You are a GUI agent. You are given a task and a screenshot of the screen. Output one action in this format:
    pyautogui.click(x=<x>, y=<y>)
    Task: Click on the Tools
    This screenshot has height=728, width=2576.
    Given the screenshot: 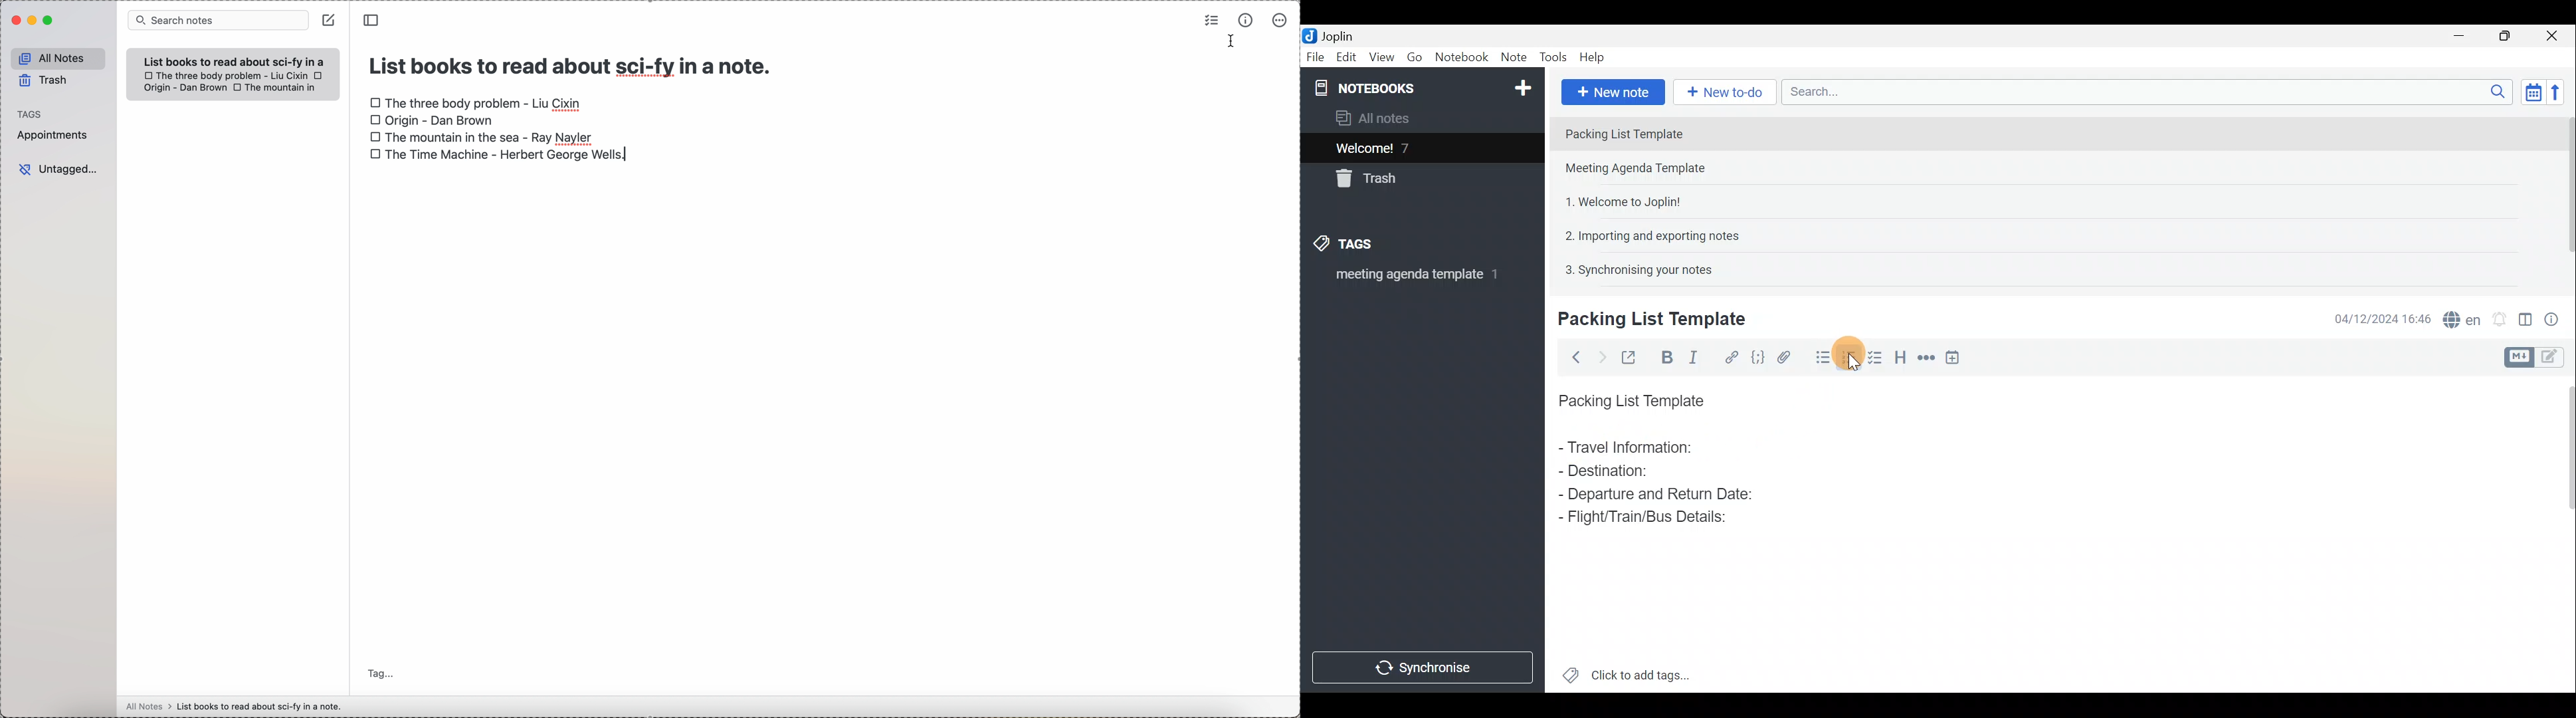 What is the action you would take?
    pyautogui.click(x=1555, y=58)
    